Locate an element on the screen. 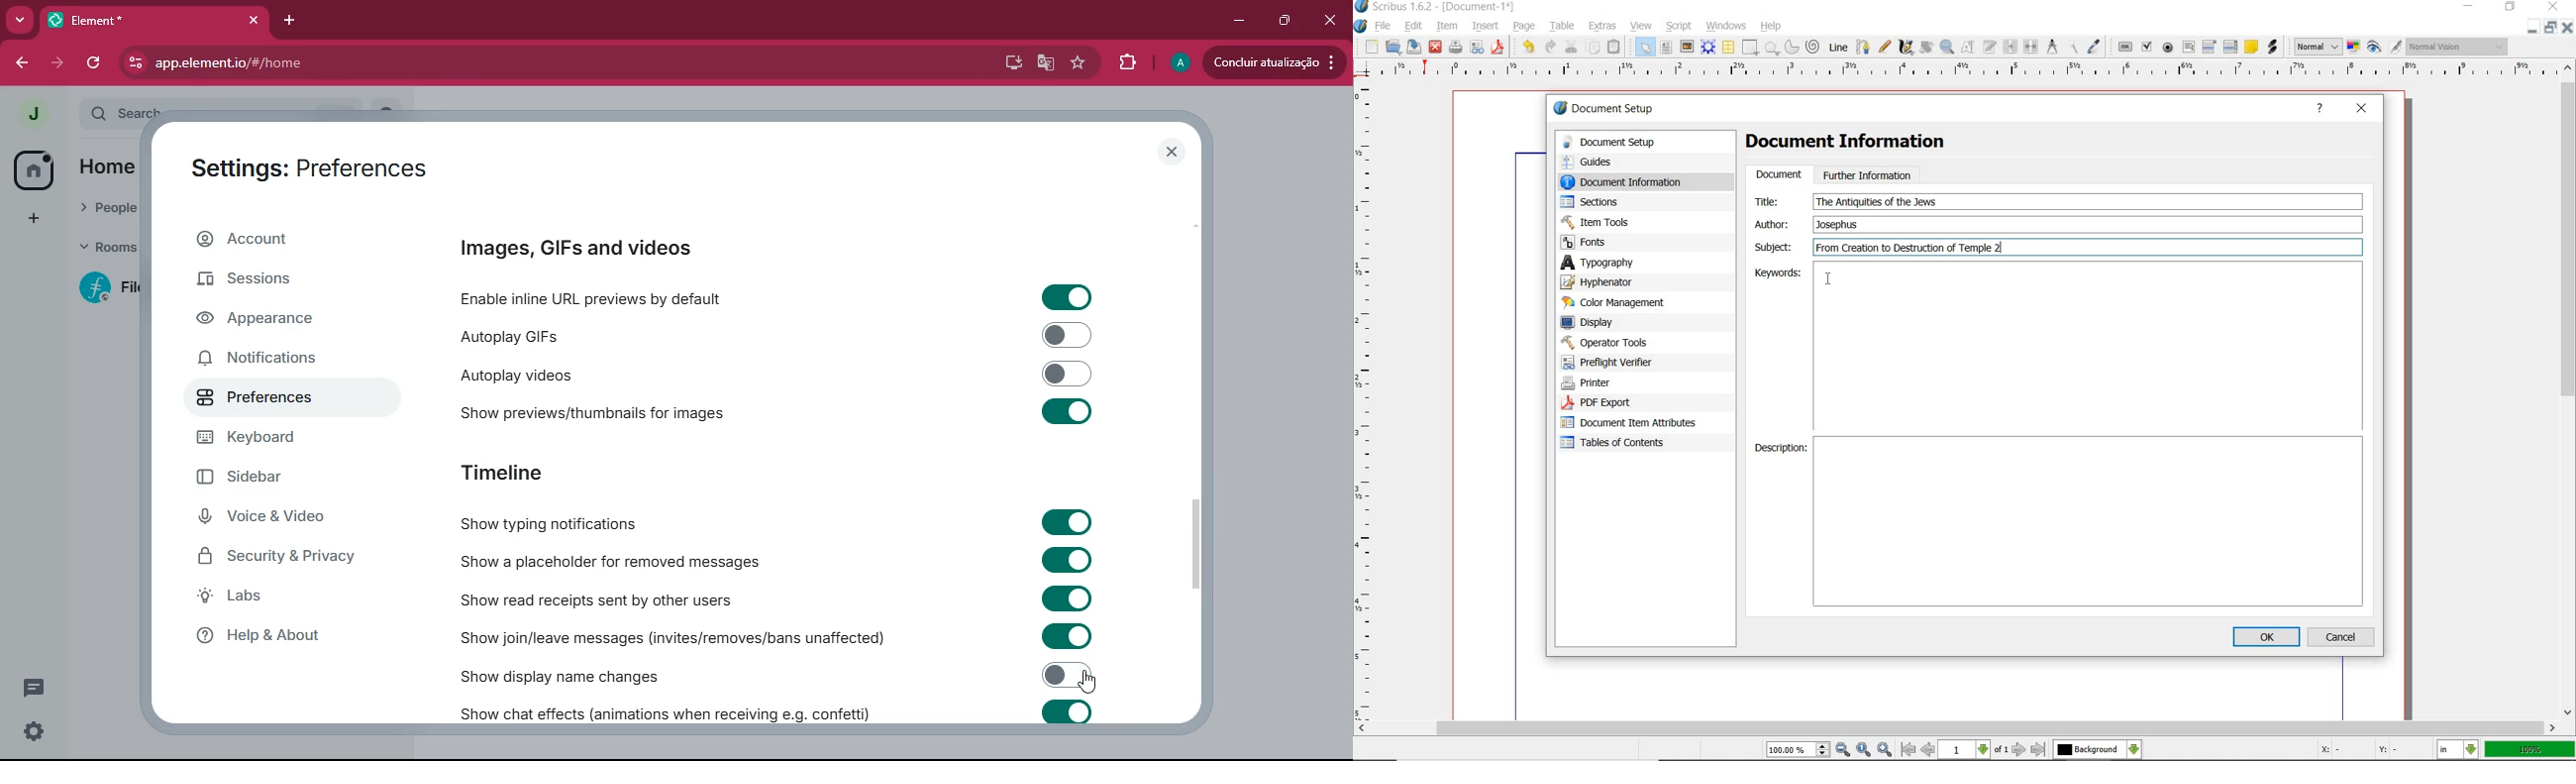  document setup is located at coordinates (1605, 108).